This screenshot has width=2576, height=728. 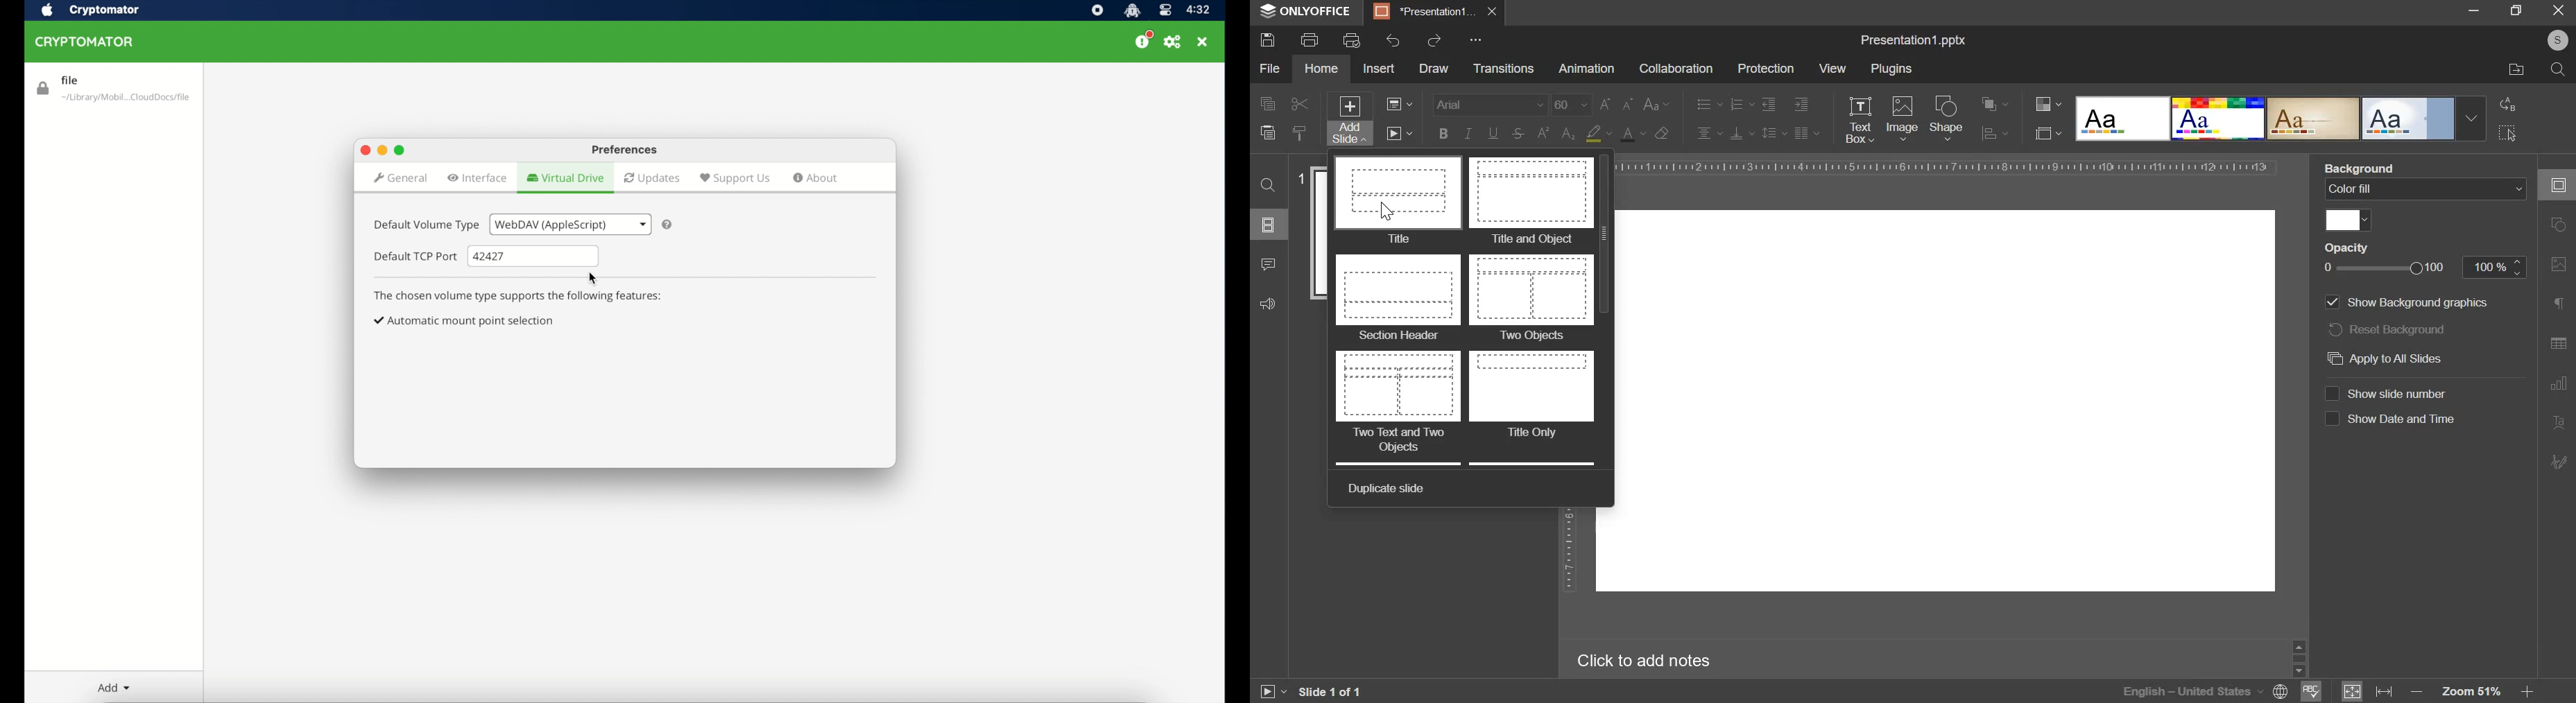 What do you see at coordinates (2048, 104) in the screenshot?
I see `color design` at bounding box center [2048, 104].